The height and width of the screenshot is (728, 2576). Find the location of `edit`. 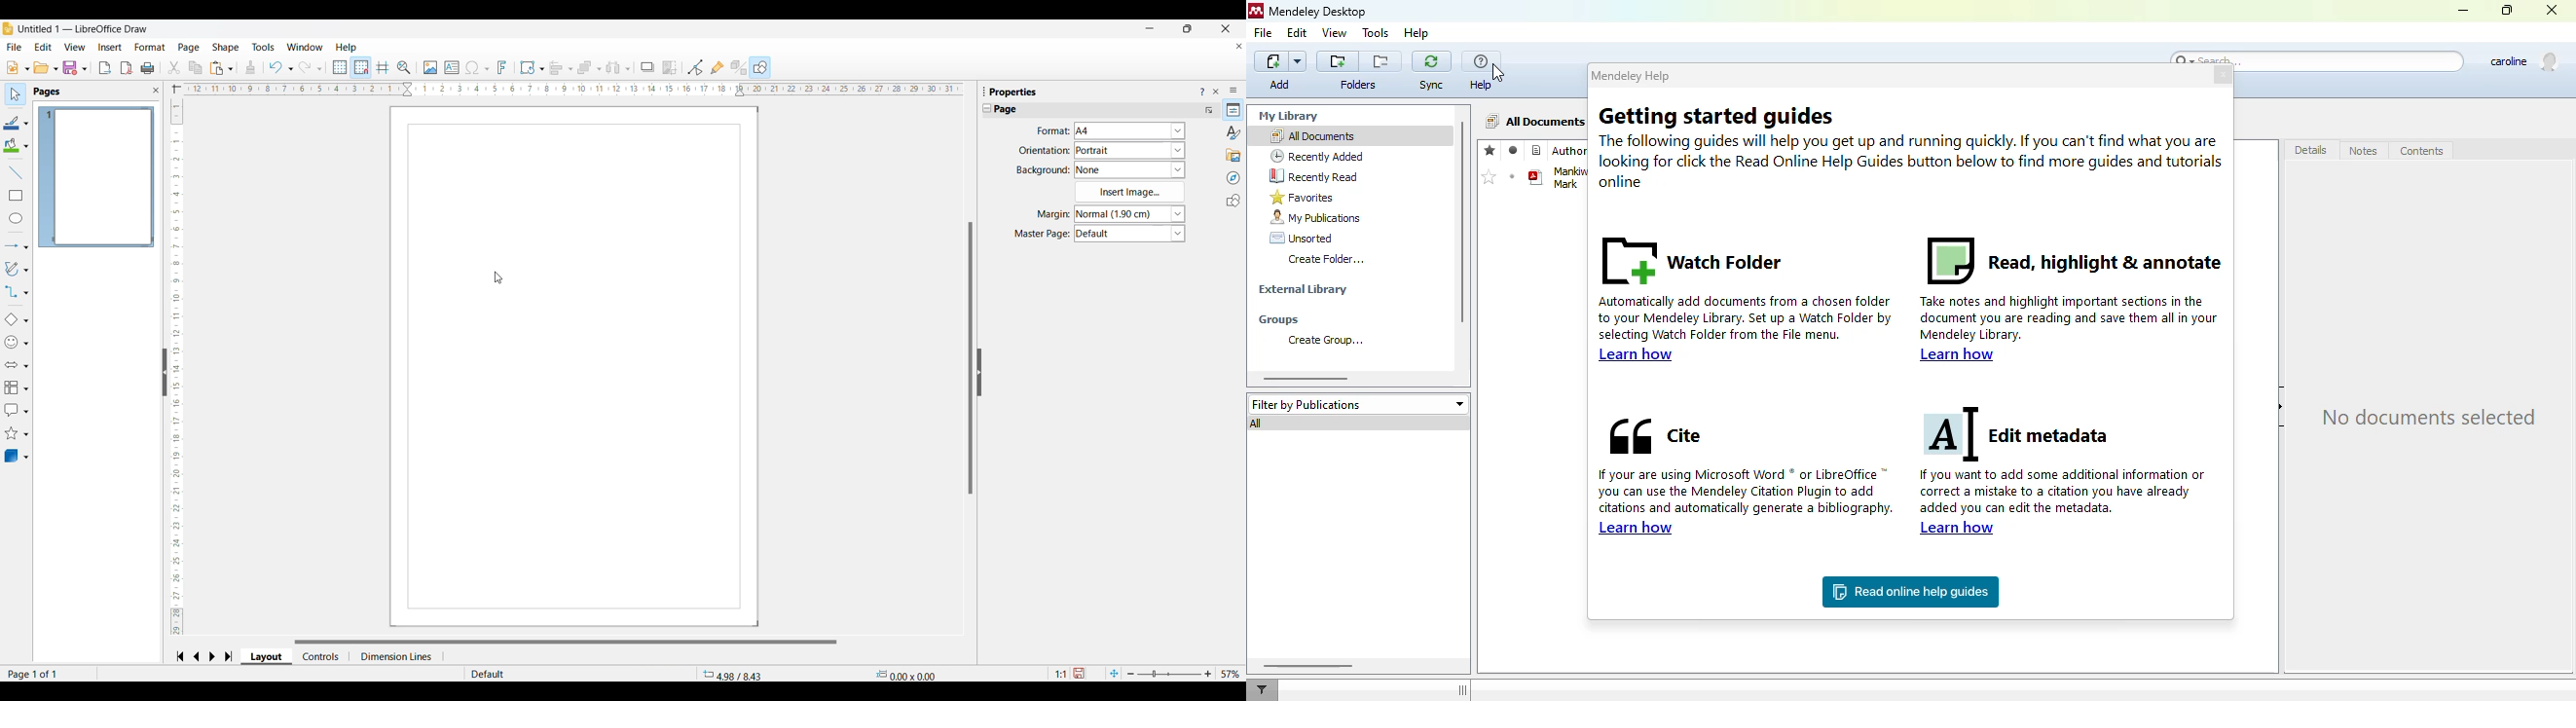

edit is located at coordinates (1298, 32).